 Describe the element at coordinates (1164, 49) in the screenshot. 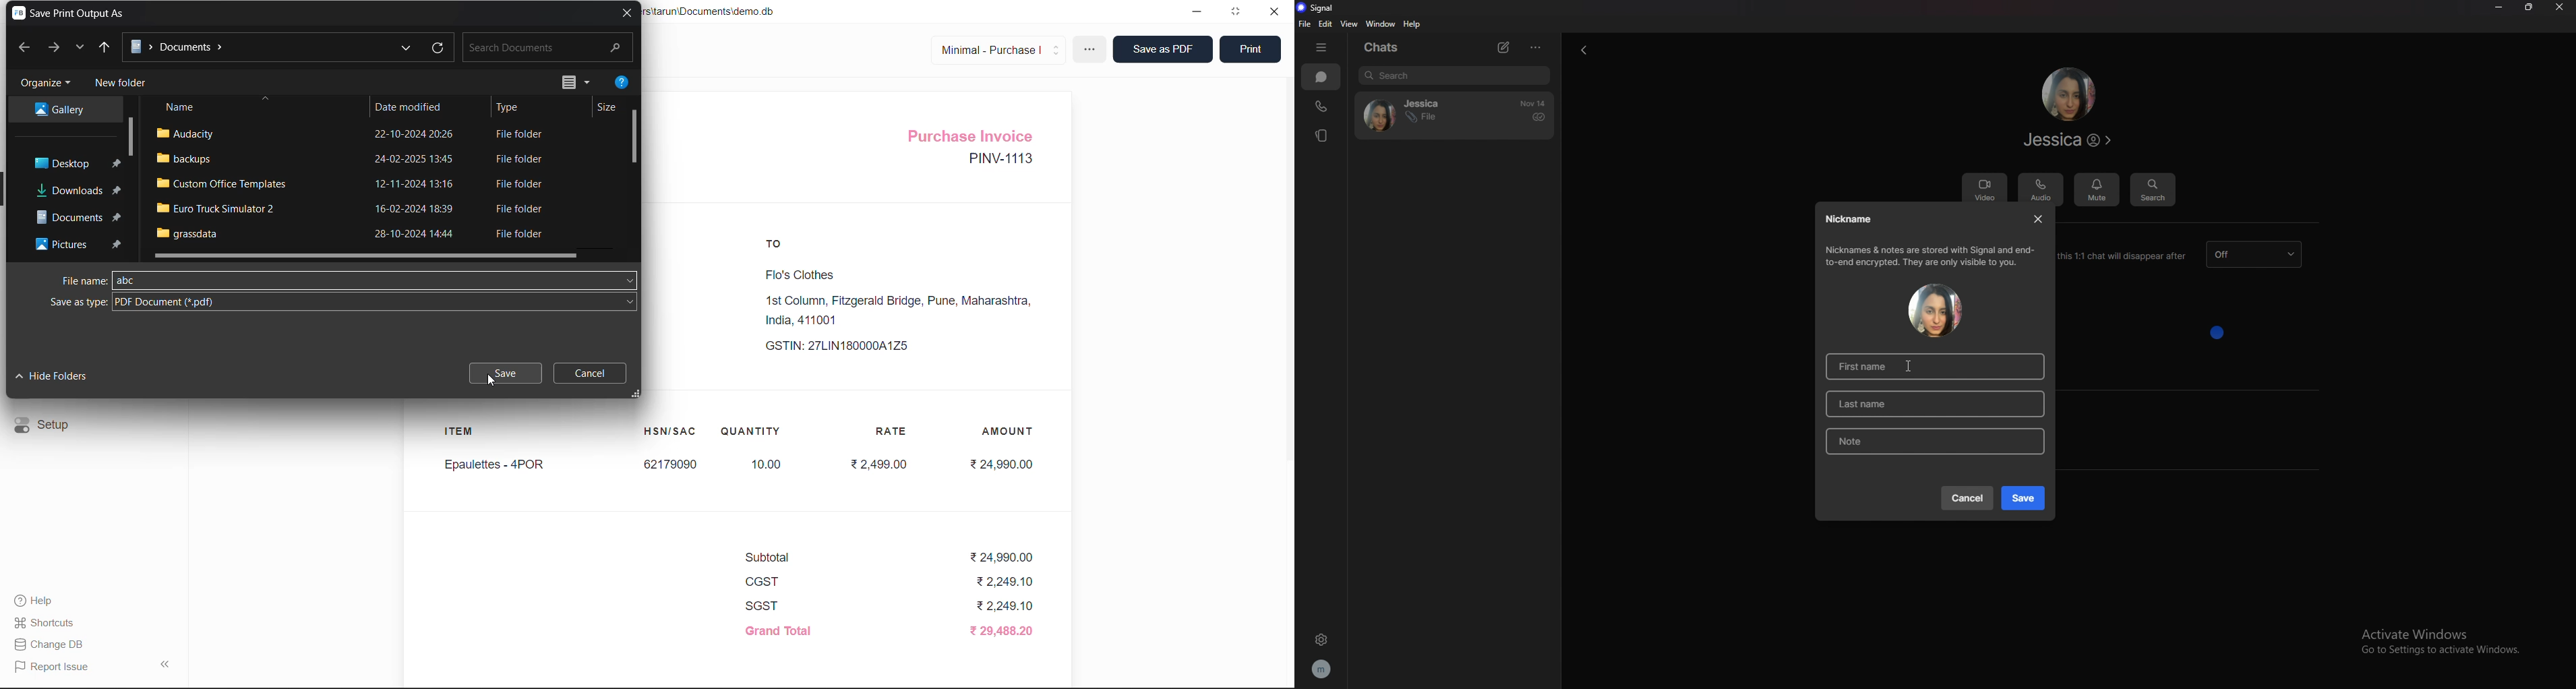

I see `Save as PDF` at that location.